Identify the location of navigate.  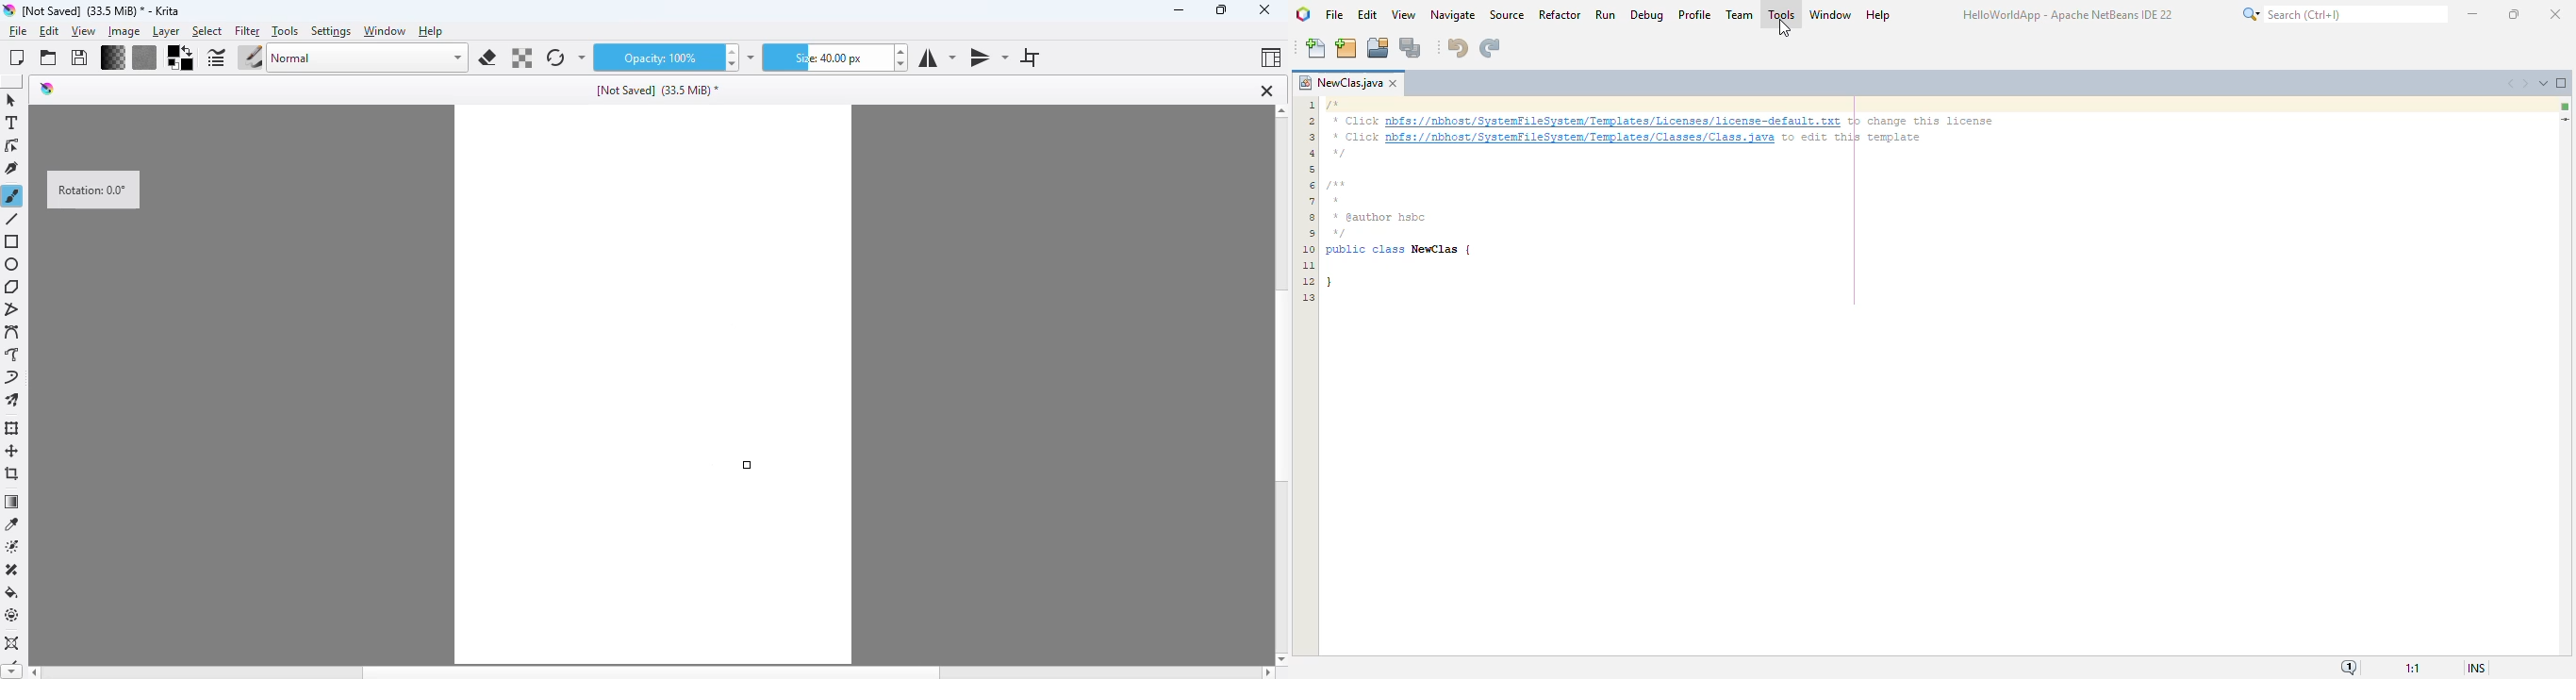
(1452, 15).